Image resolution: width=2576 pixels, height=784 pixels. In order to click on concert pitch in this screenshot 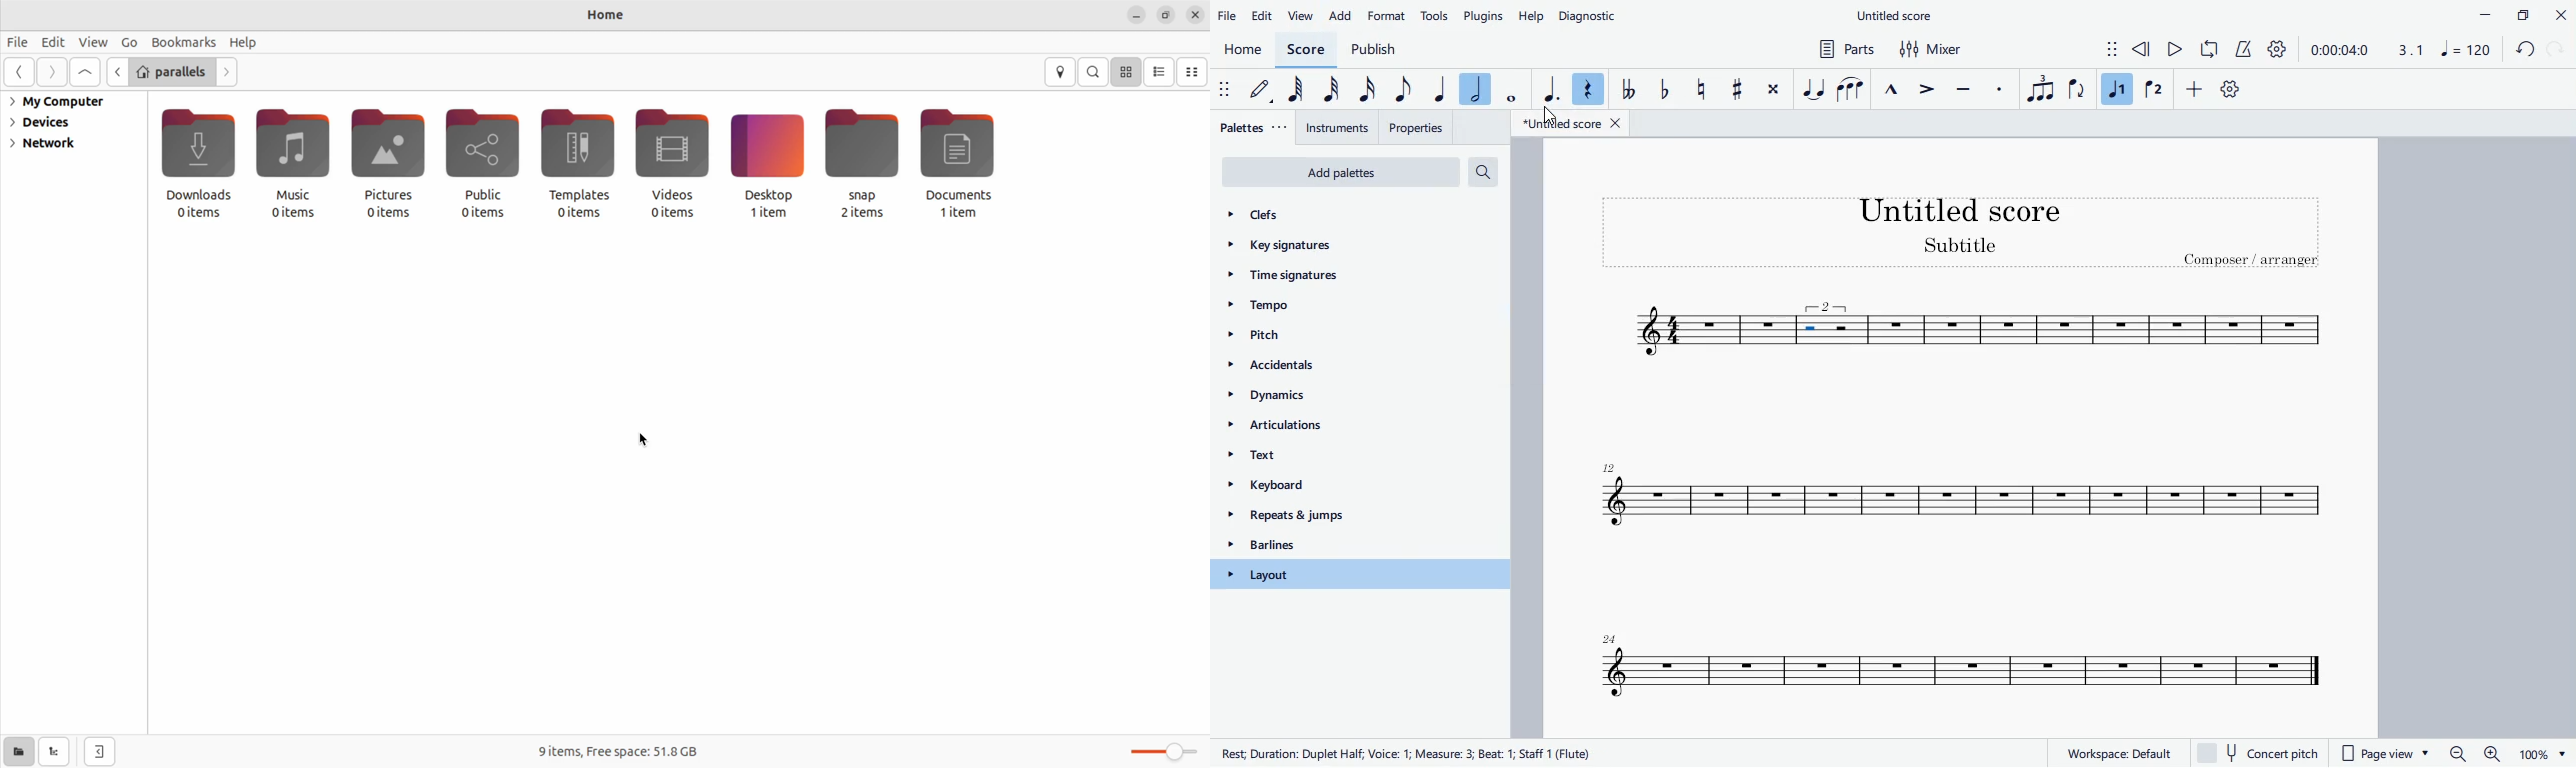, I will do `click(2264, 753)`.